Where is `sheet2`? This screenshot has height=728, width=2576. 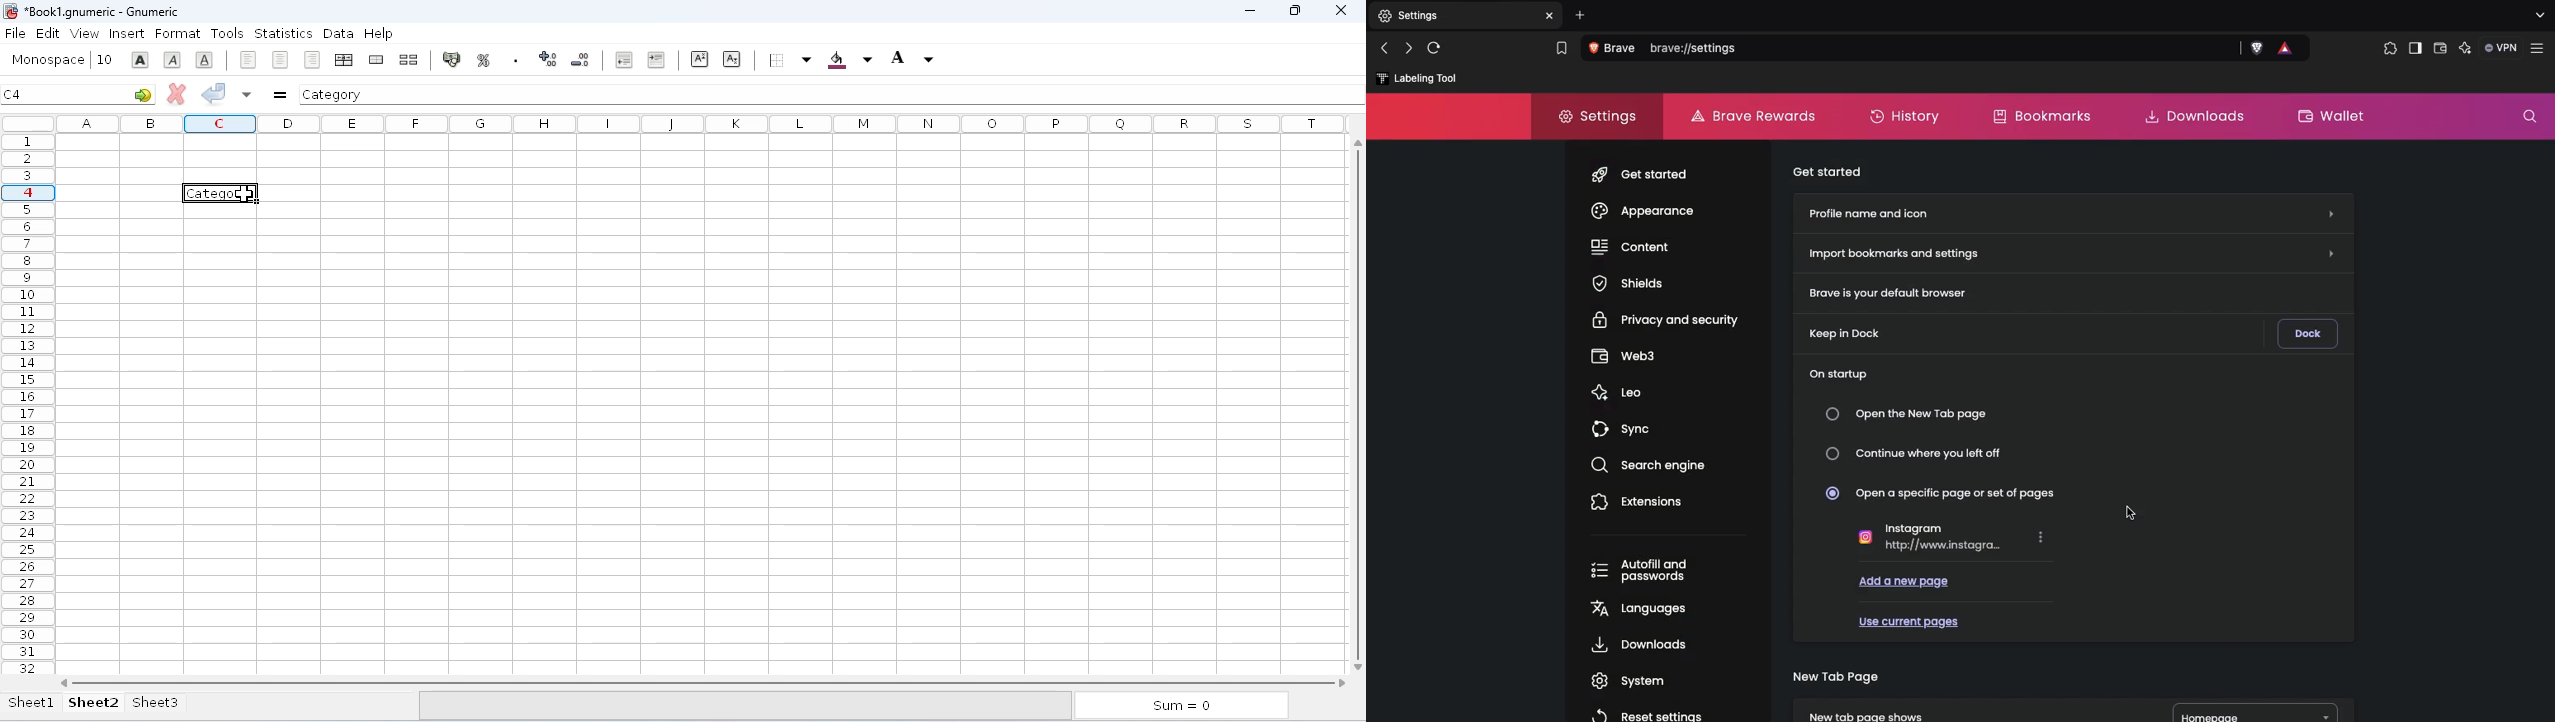 sheet2 is located at coordinates (94, 702).